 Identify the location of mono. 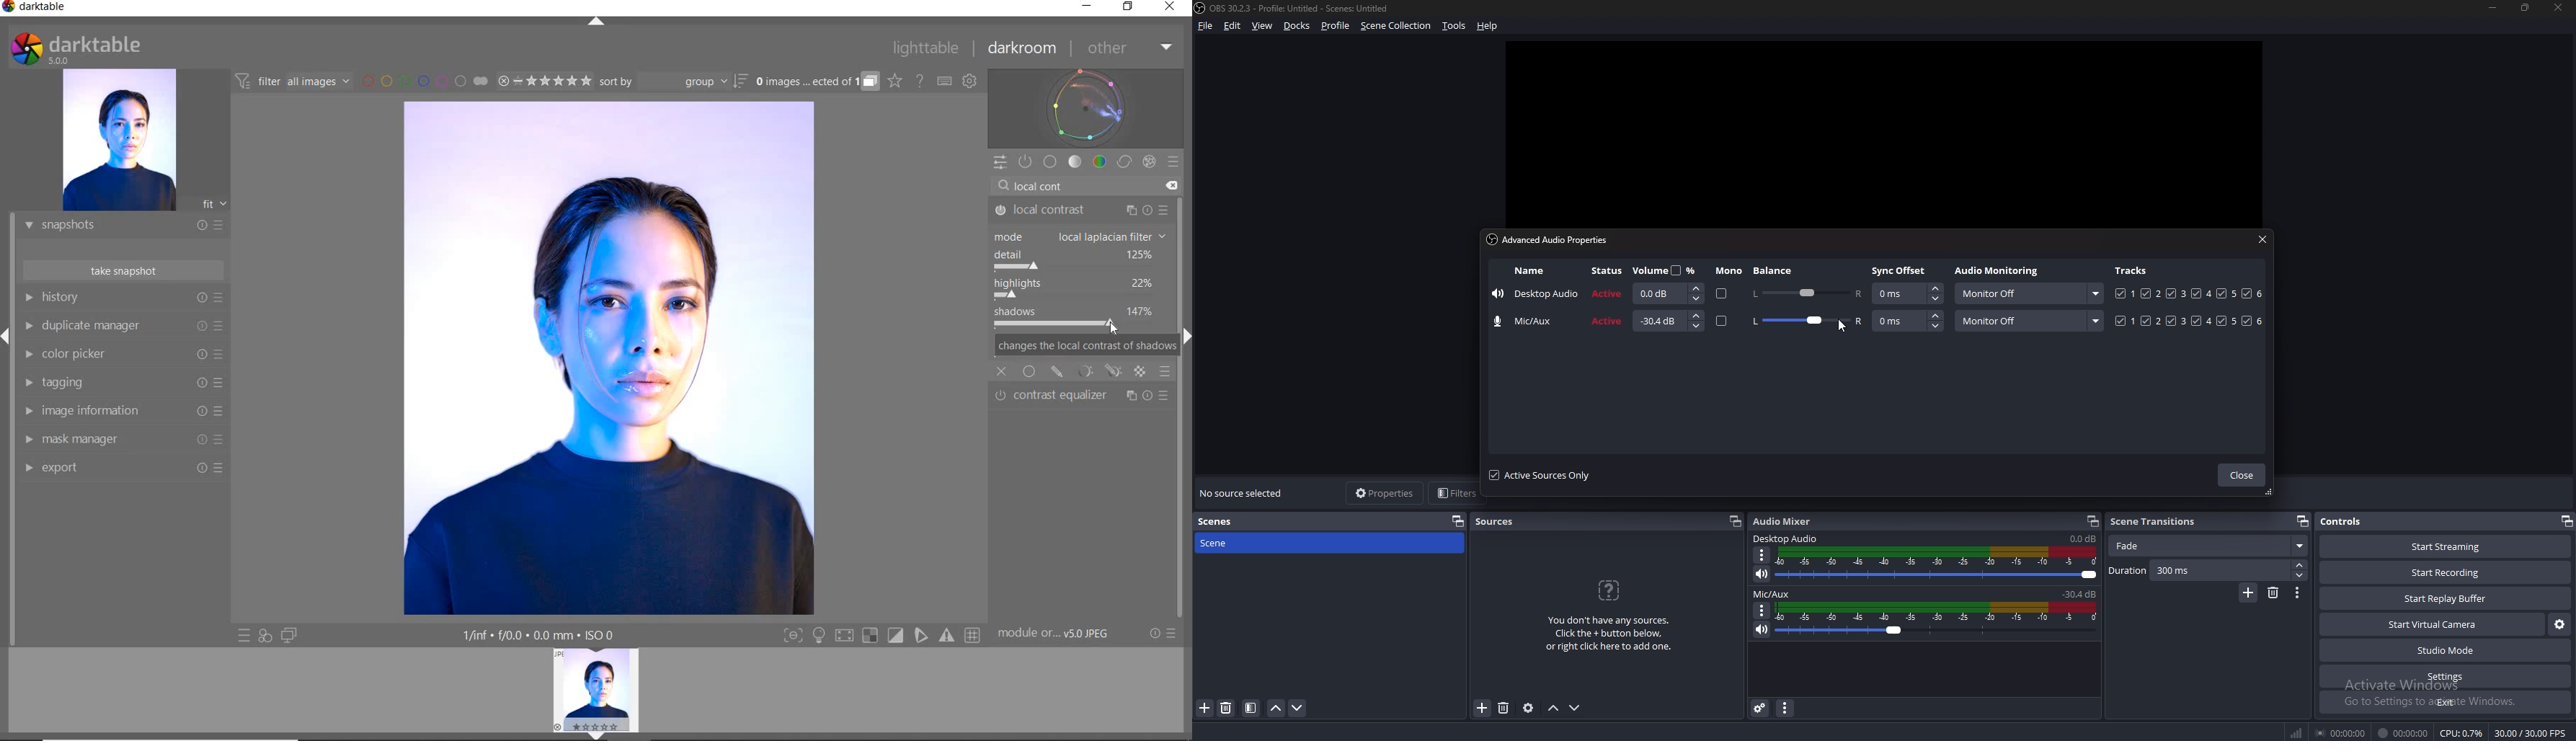
(1723, 321).